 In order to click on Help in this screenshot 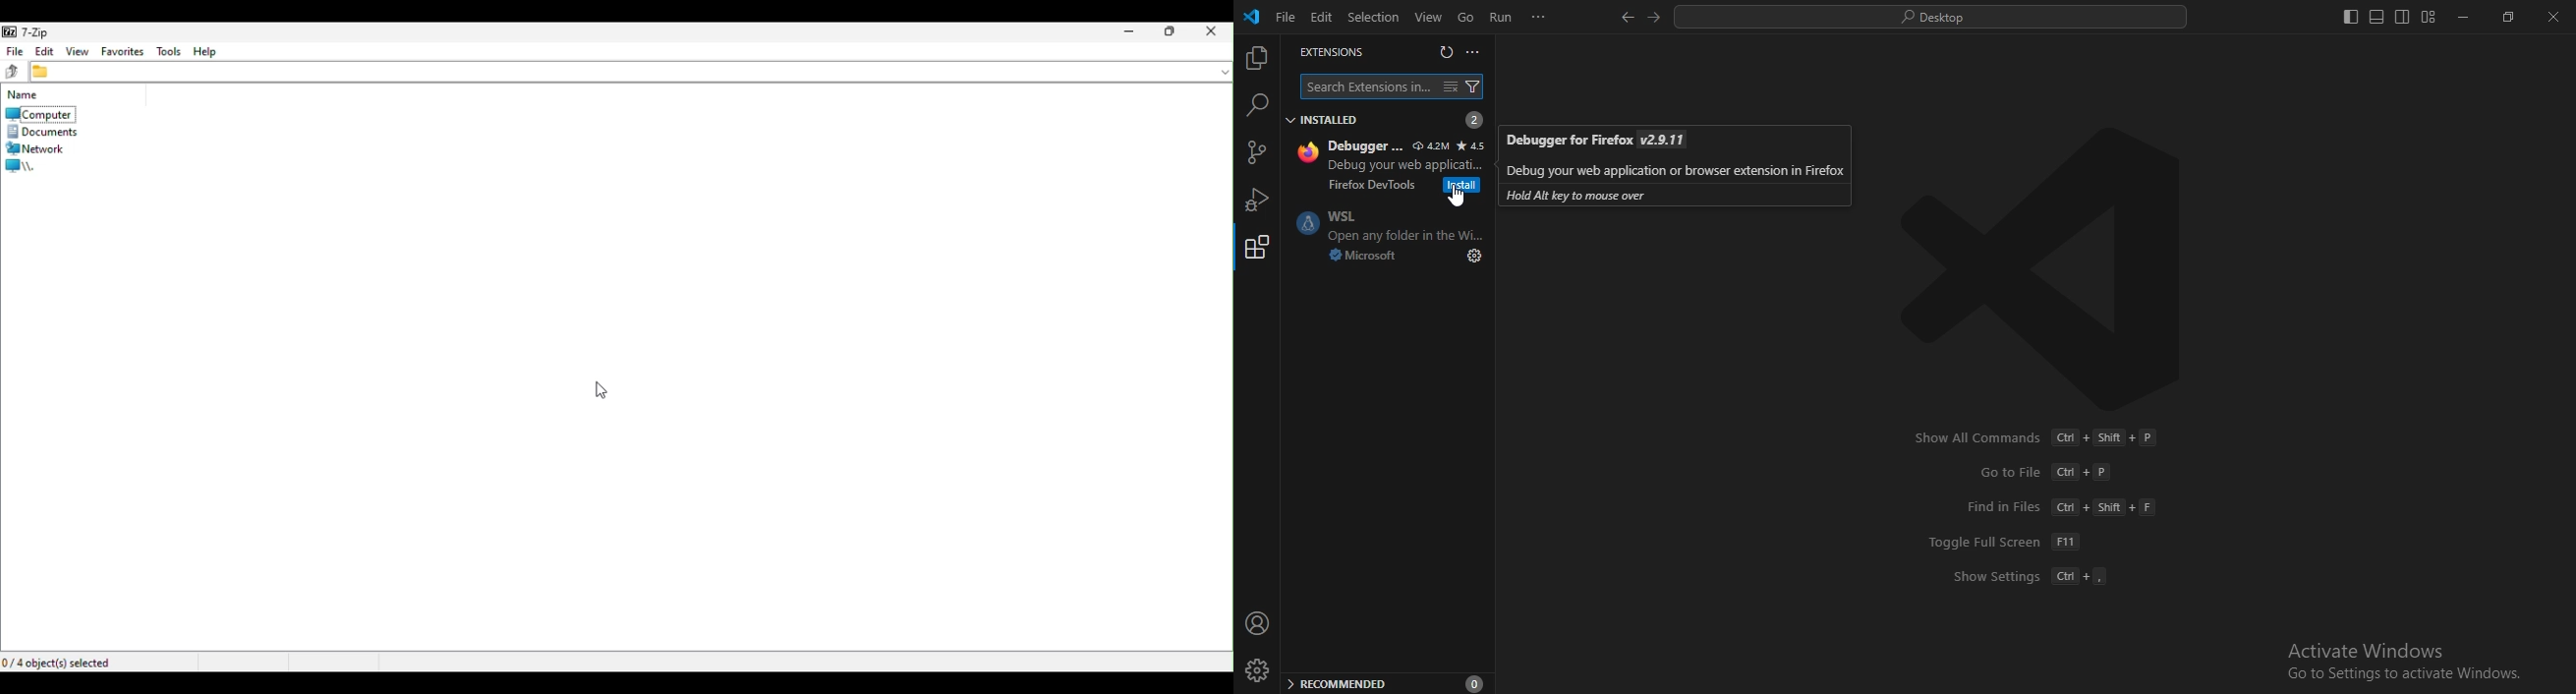, I will do `click(208, 50)`.